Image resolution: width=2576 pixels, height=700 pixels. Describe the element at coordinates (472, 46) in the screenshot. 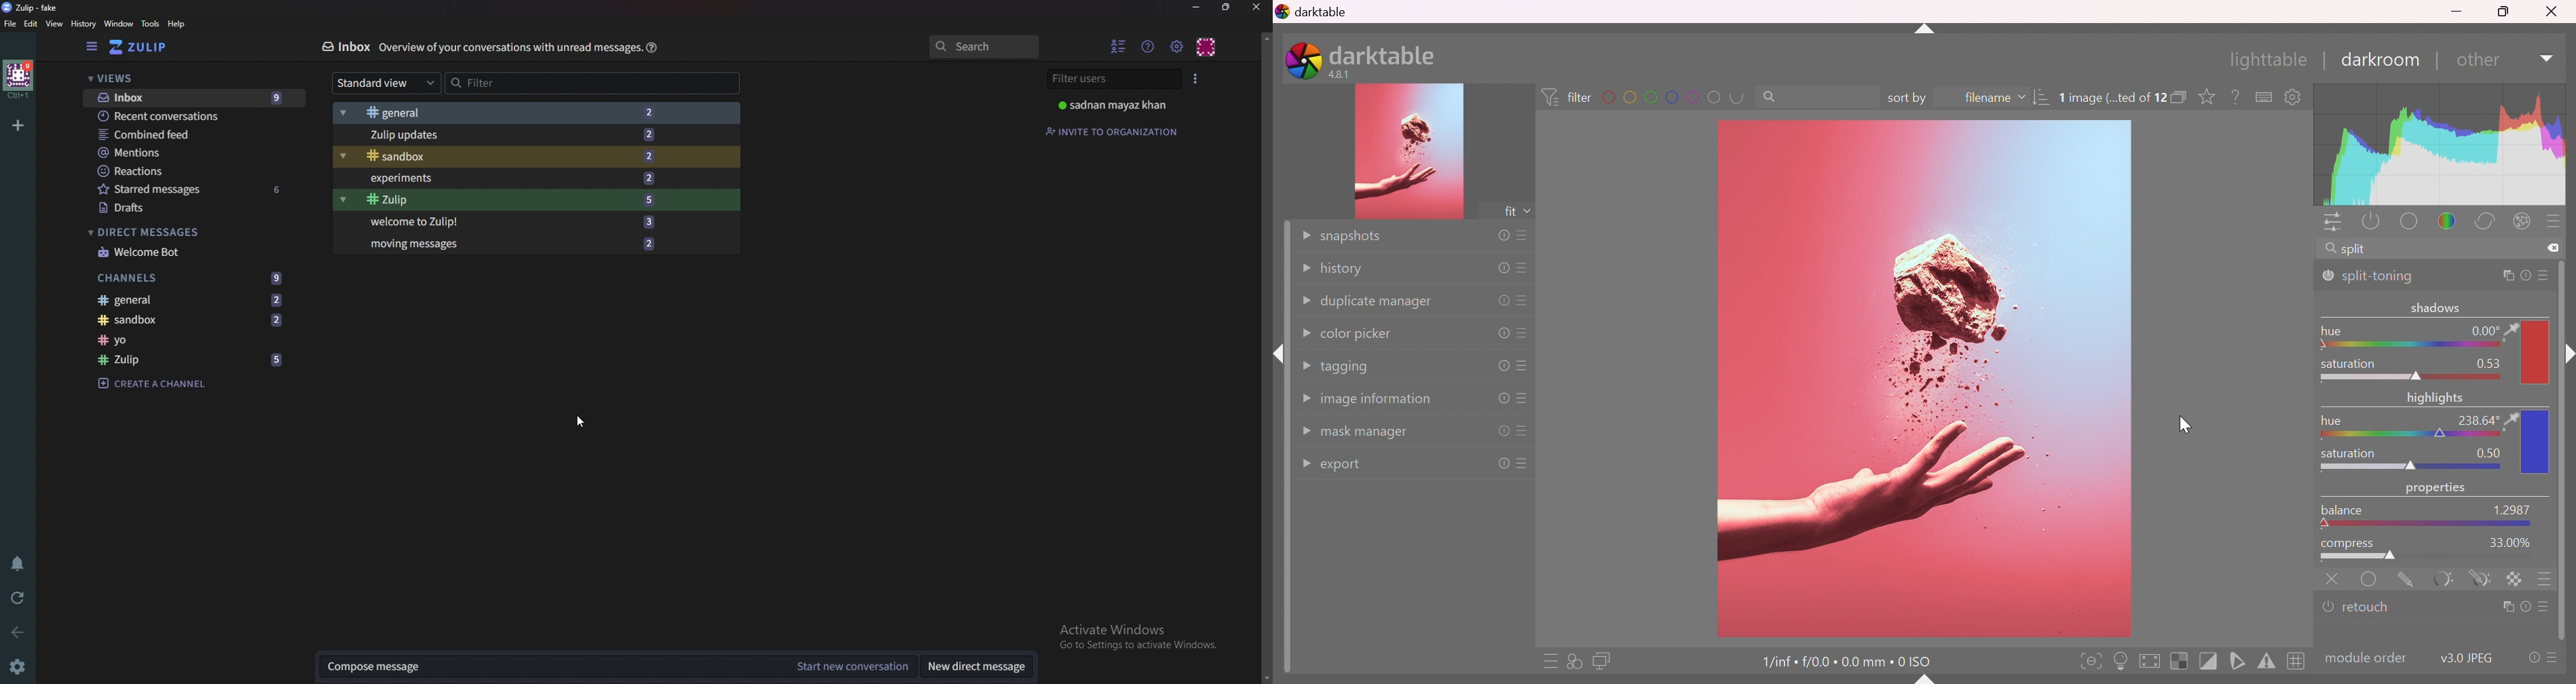

I see `8 Inbox Overview of your conversations with unread message` at that location.